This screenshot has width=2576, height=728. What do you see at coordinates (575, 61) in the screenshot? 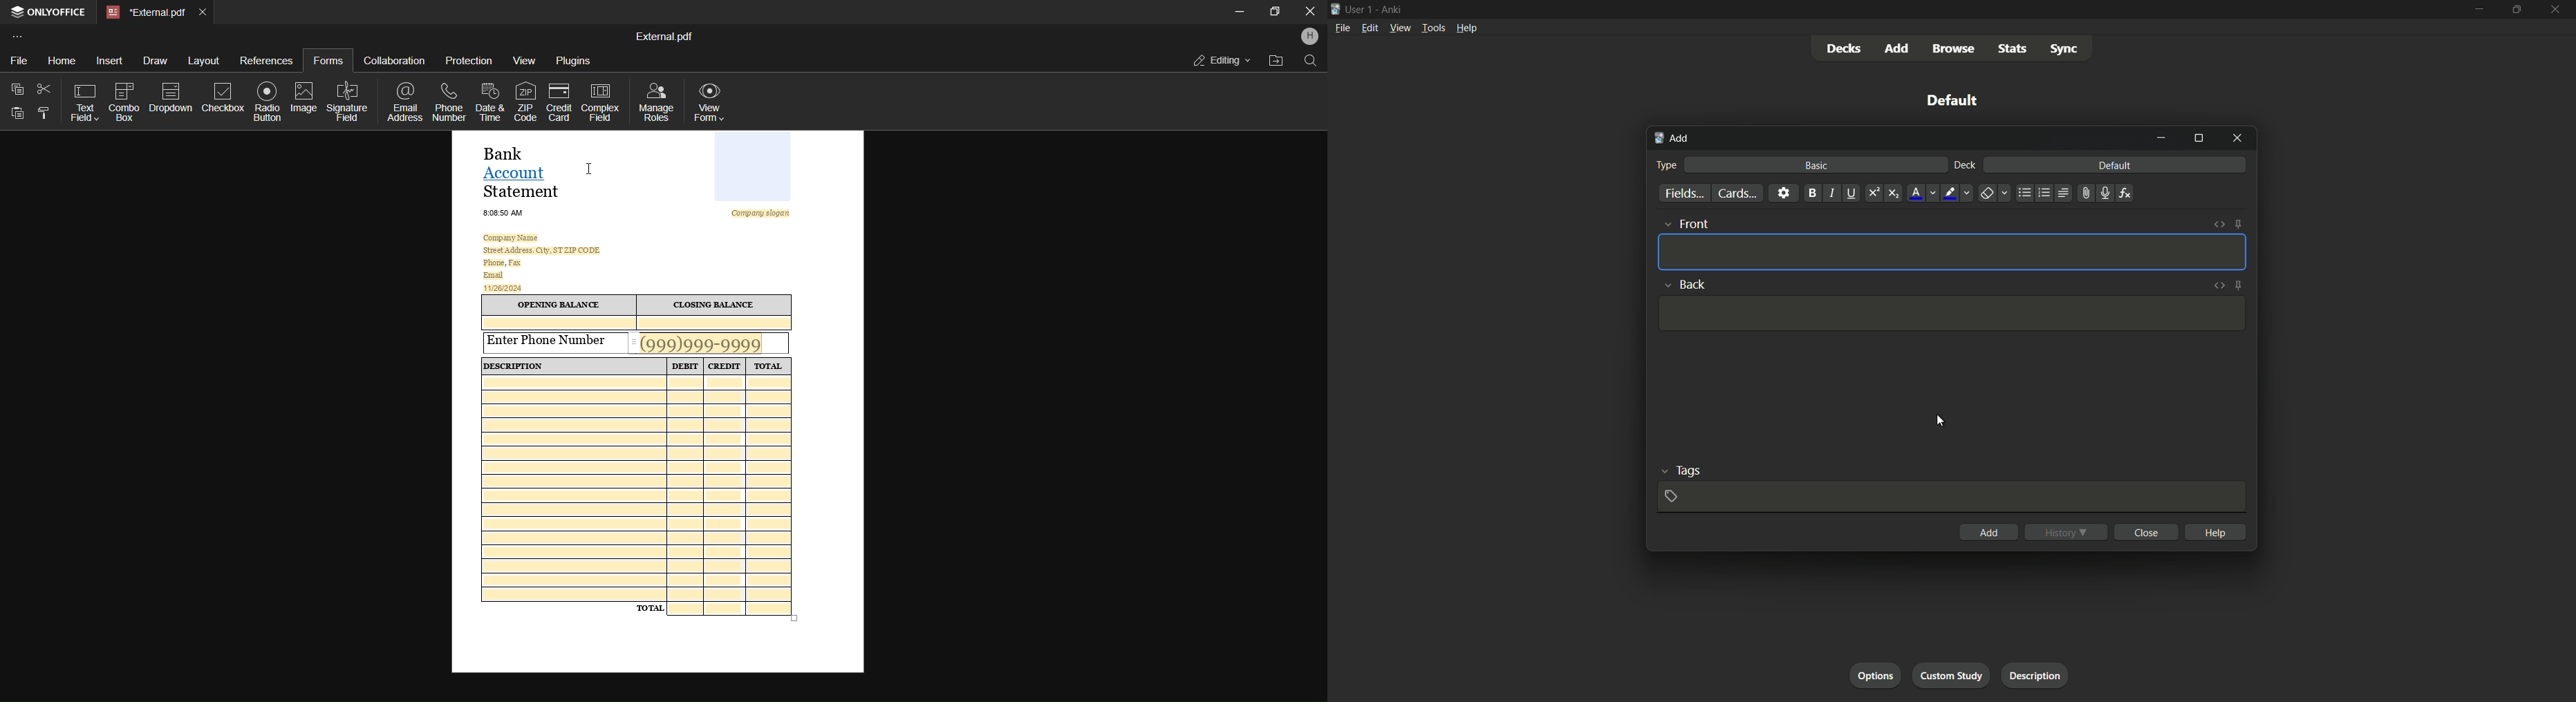
I see `plugins` at bounding box center [575, 61].